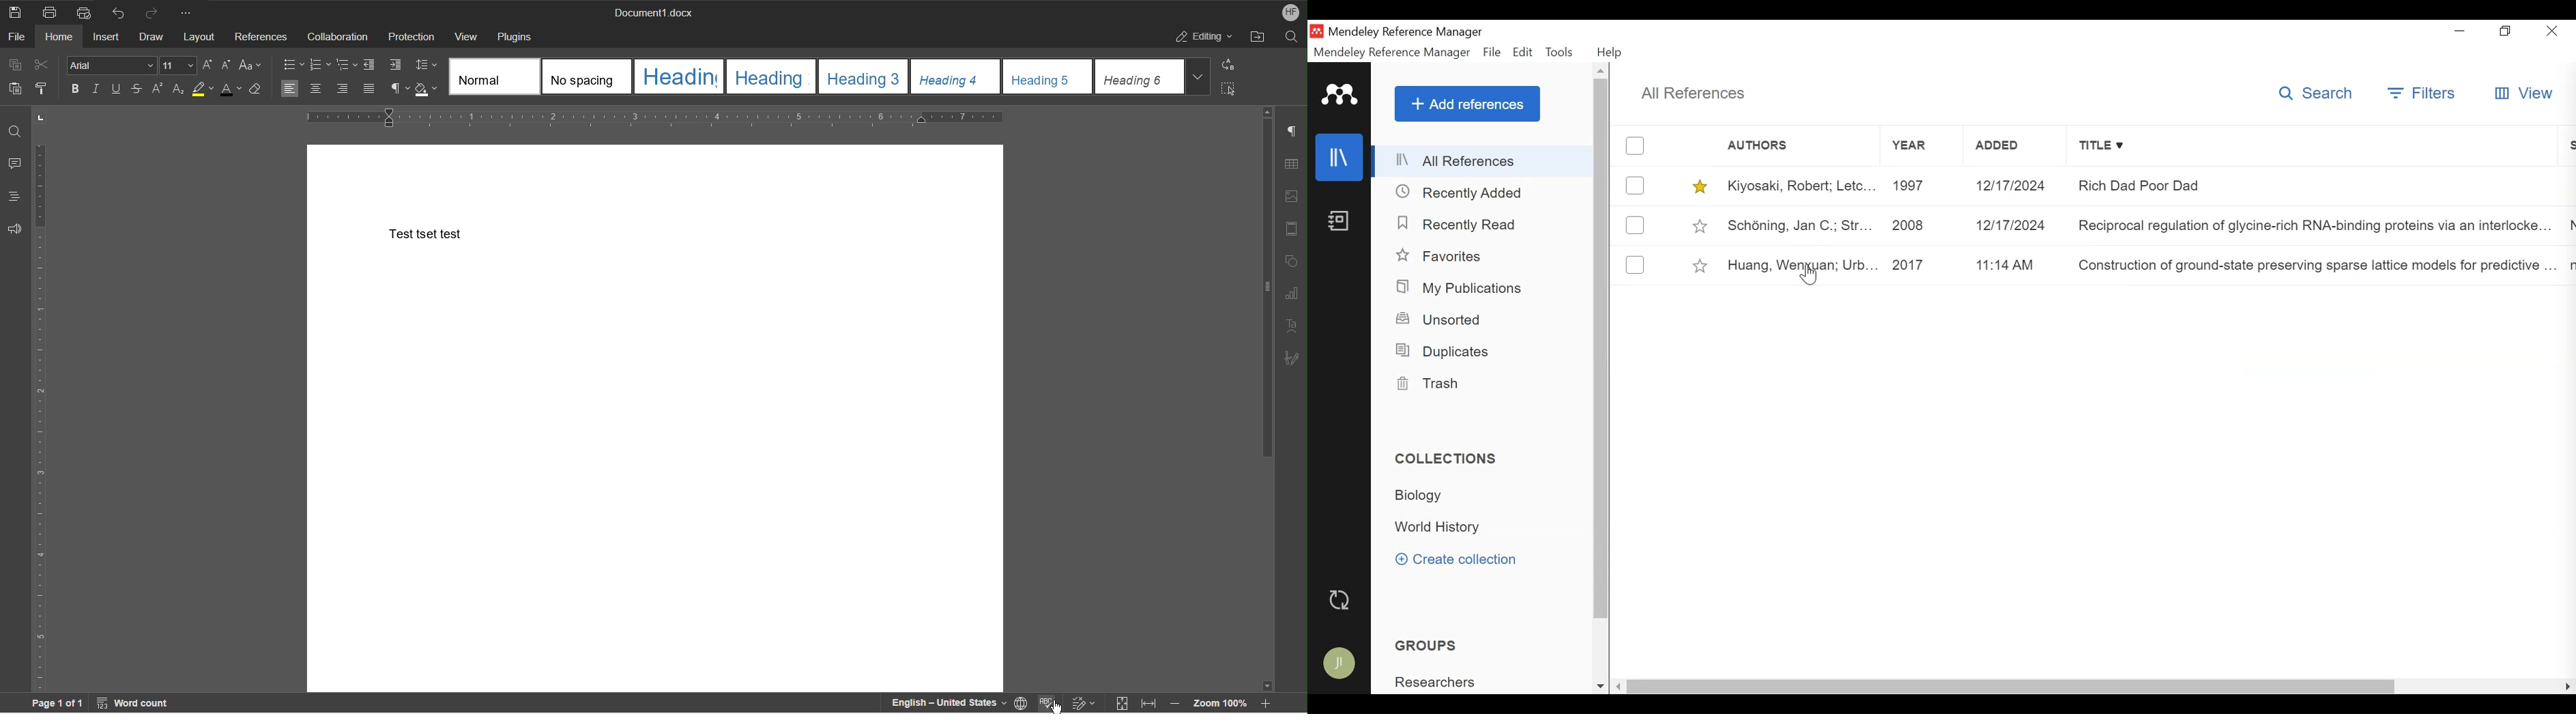 The image size is (2576, 728). Describe the element at coordinates (2012, 147) in the screenshot. I see `Added` at that location.